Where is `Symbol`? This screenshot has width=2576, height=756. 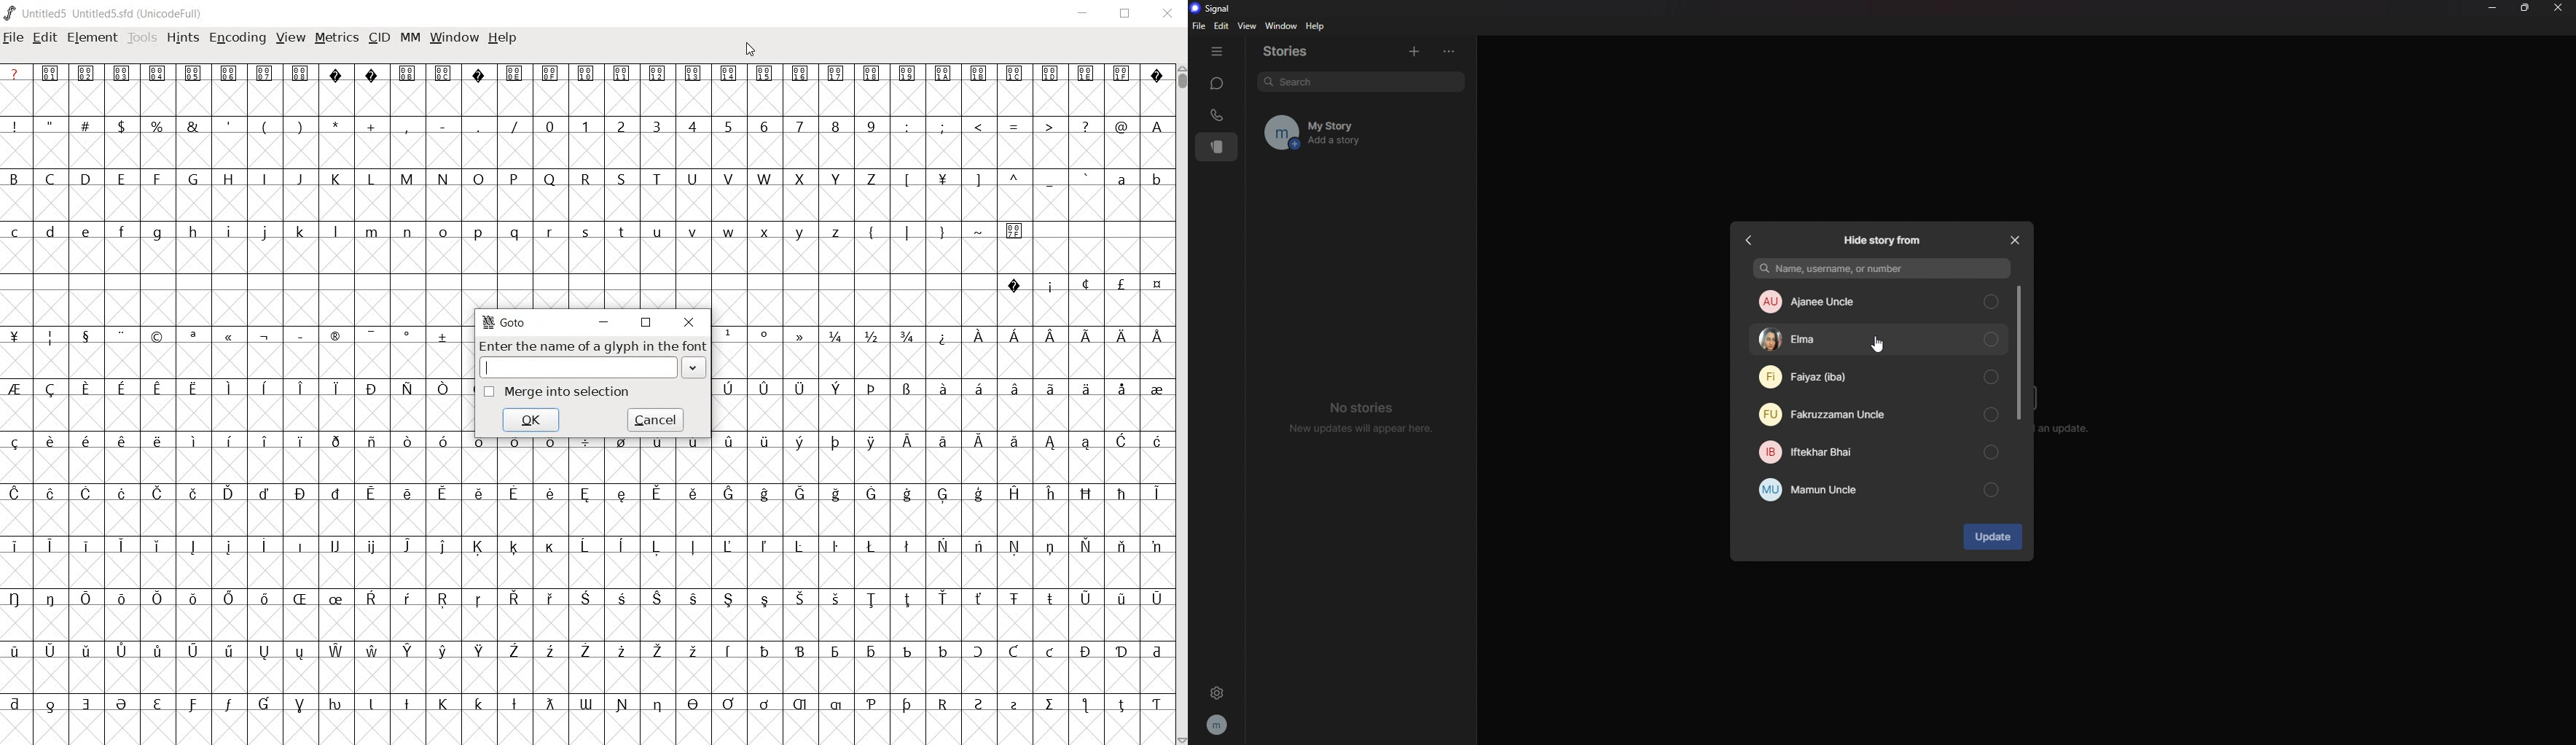 Symbol is located at coordinates (337, 492).